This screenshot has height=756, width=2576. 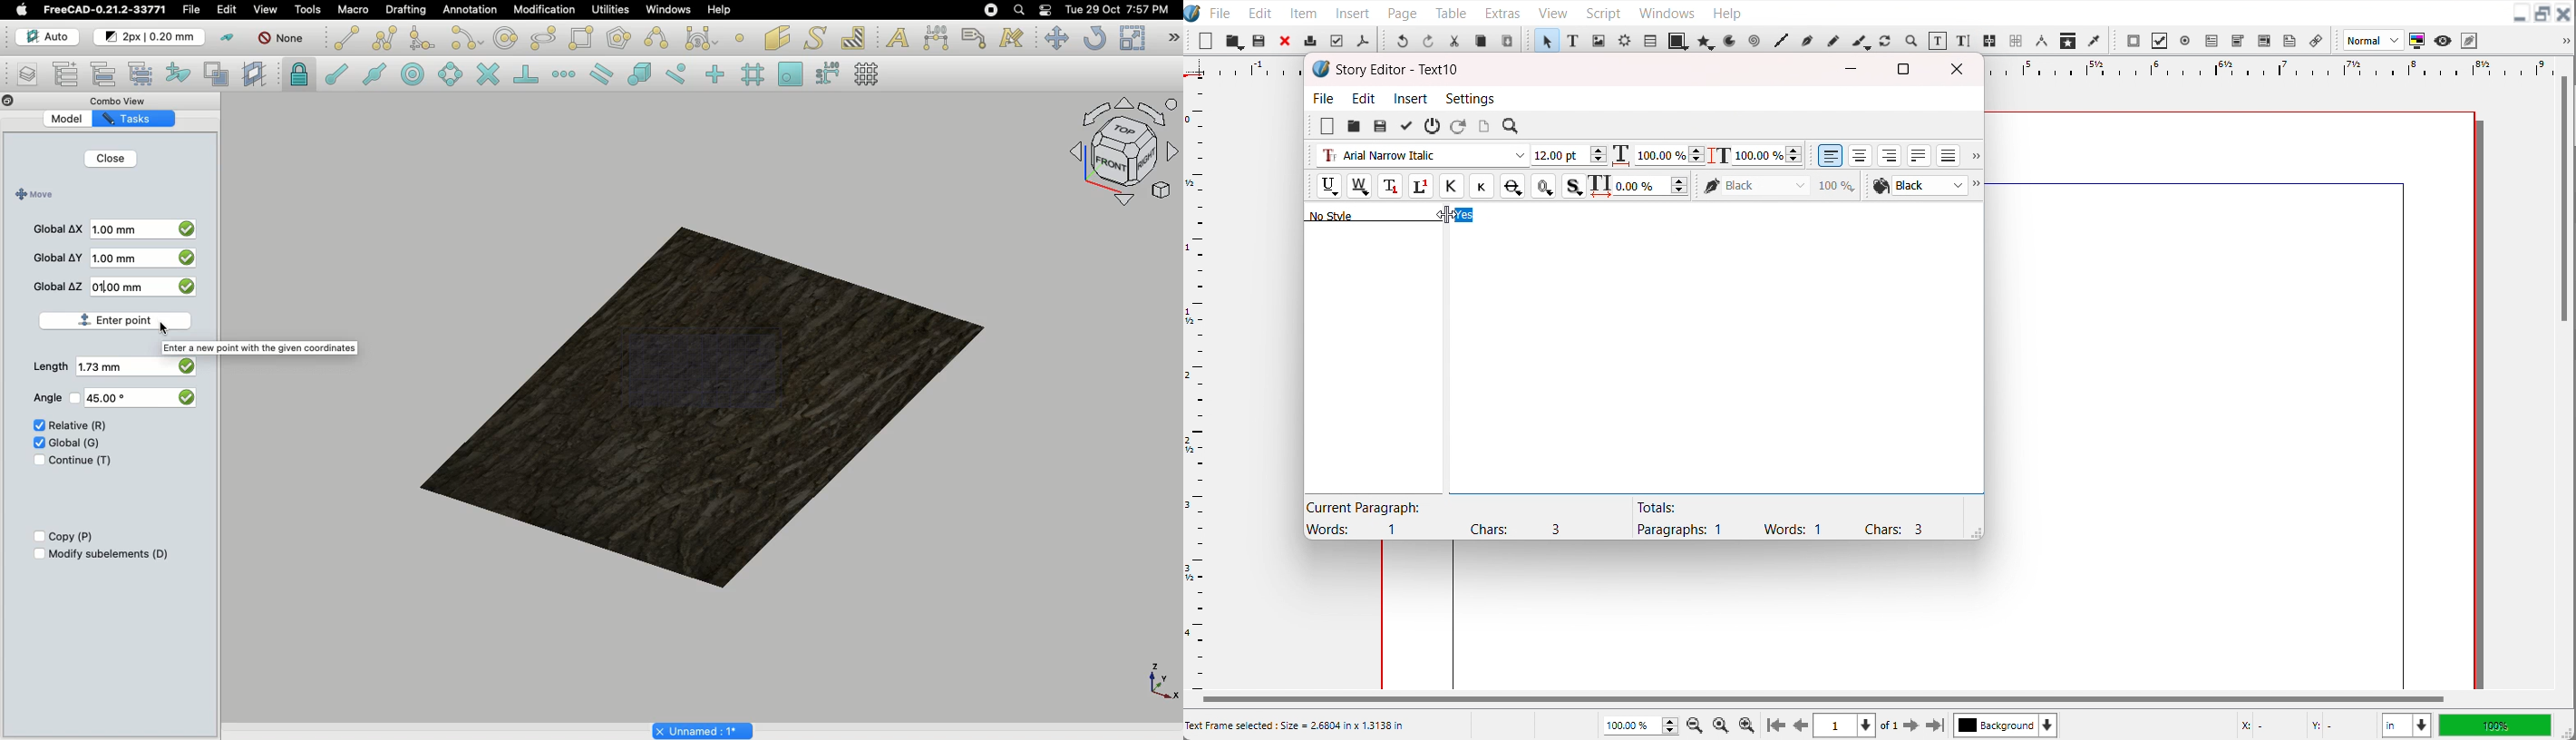 What do you see at coordinates (1325, 97) in the screenshot?
I see `File` at bounding box center [1325, 97].